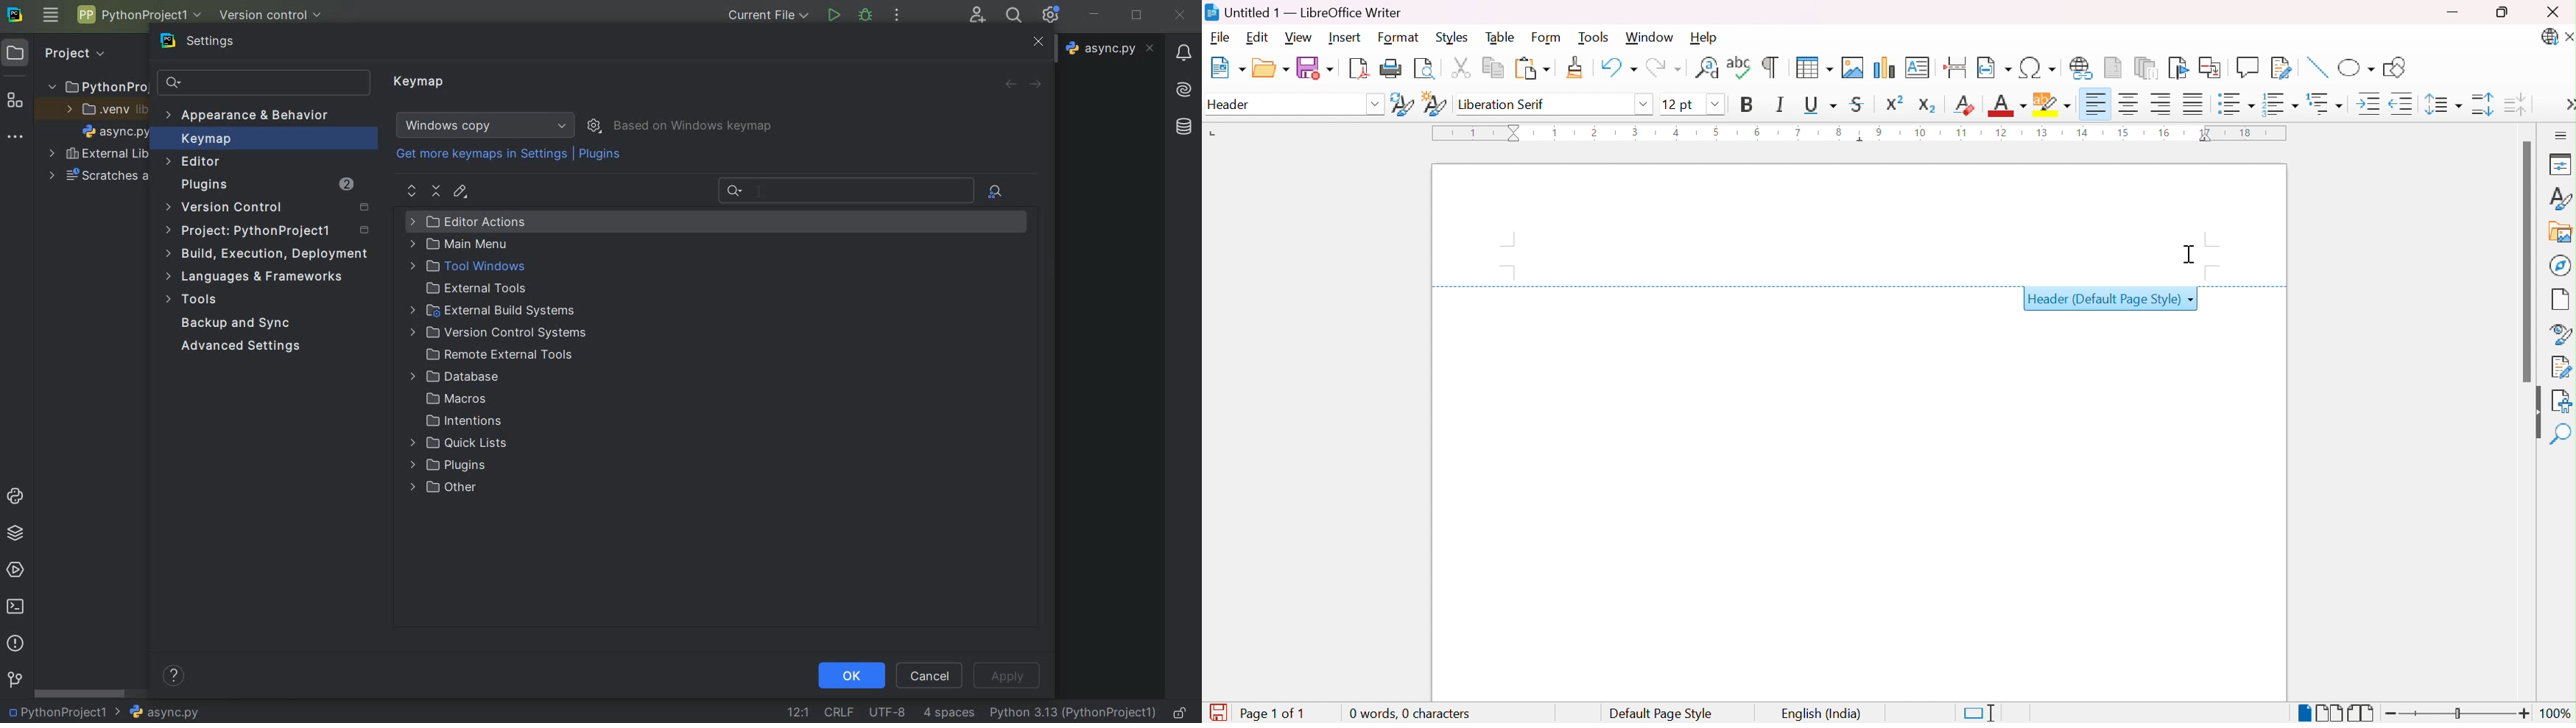 The height and width of the screenshot is (728, 2576). Describe the element at coordinates (2452, 11) in the screenshot. I see `Minimize` at that location.